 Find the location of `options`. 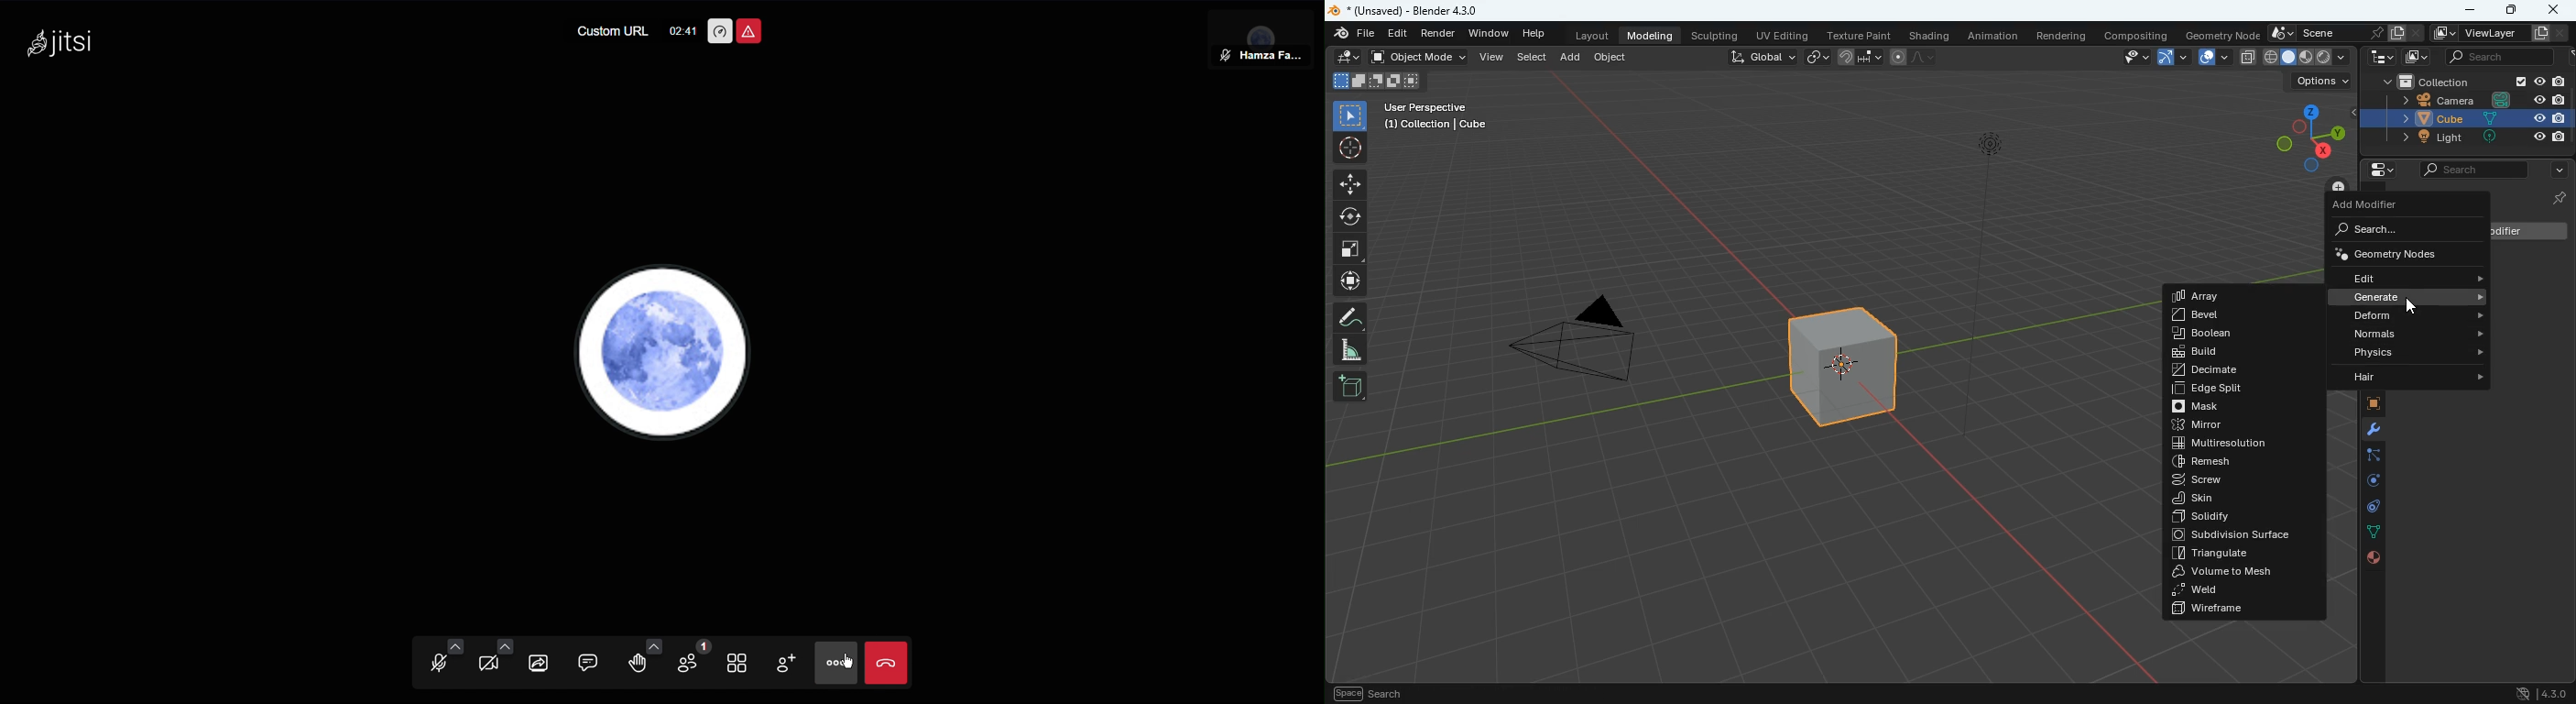

options is located at coordinates (2319, 83).